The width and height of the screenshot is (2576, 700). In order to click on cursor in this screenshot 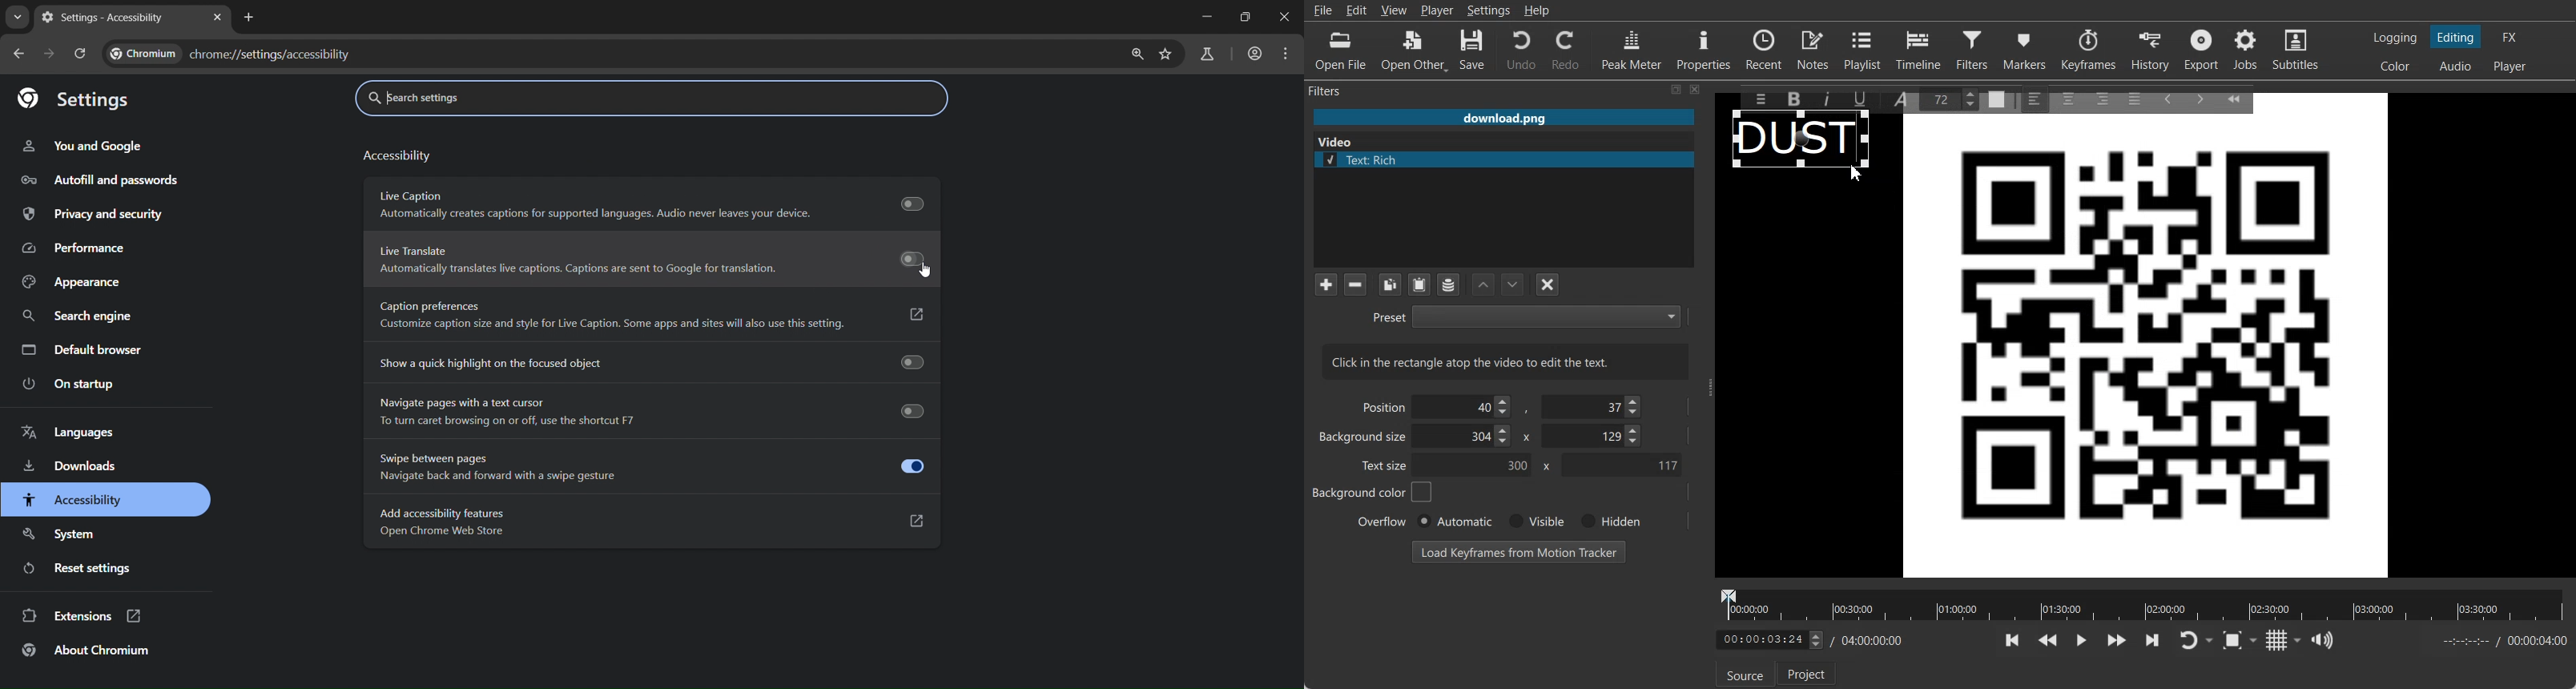, I will do `click(929, 273)`.